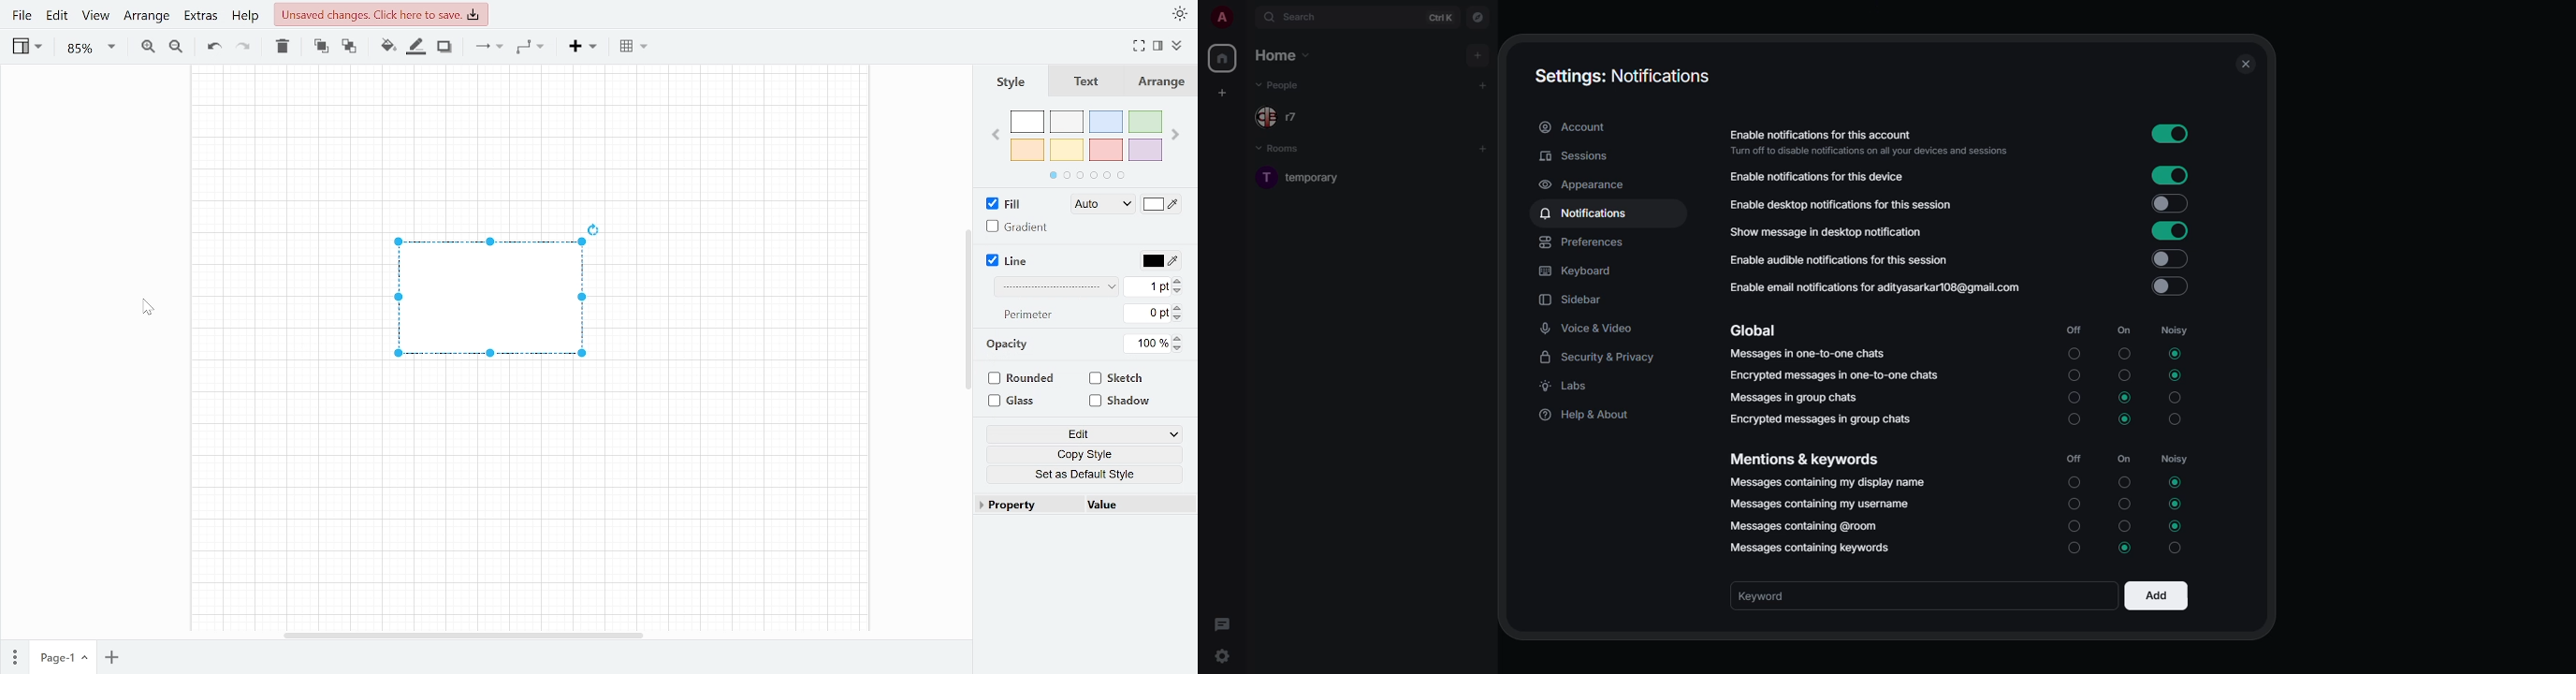  Describe the element at coordinates (2073, 420) in the screenshot. I see `turn on` at that location.